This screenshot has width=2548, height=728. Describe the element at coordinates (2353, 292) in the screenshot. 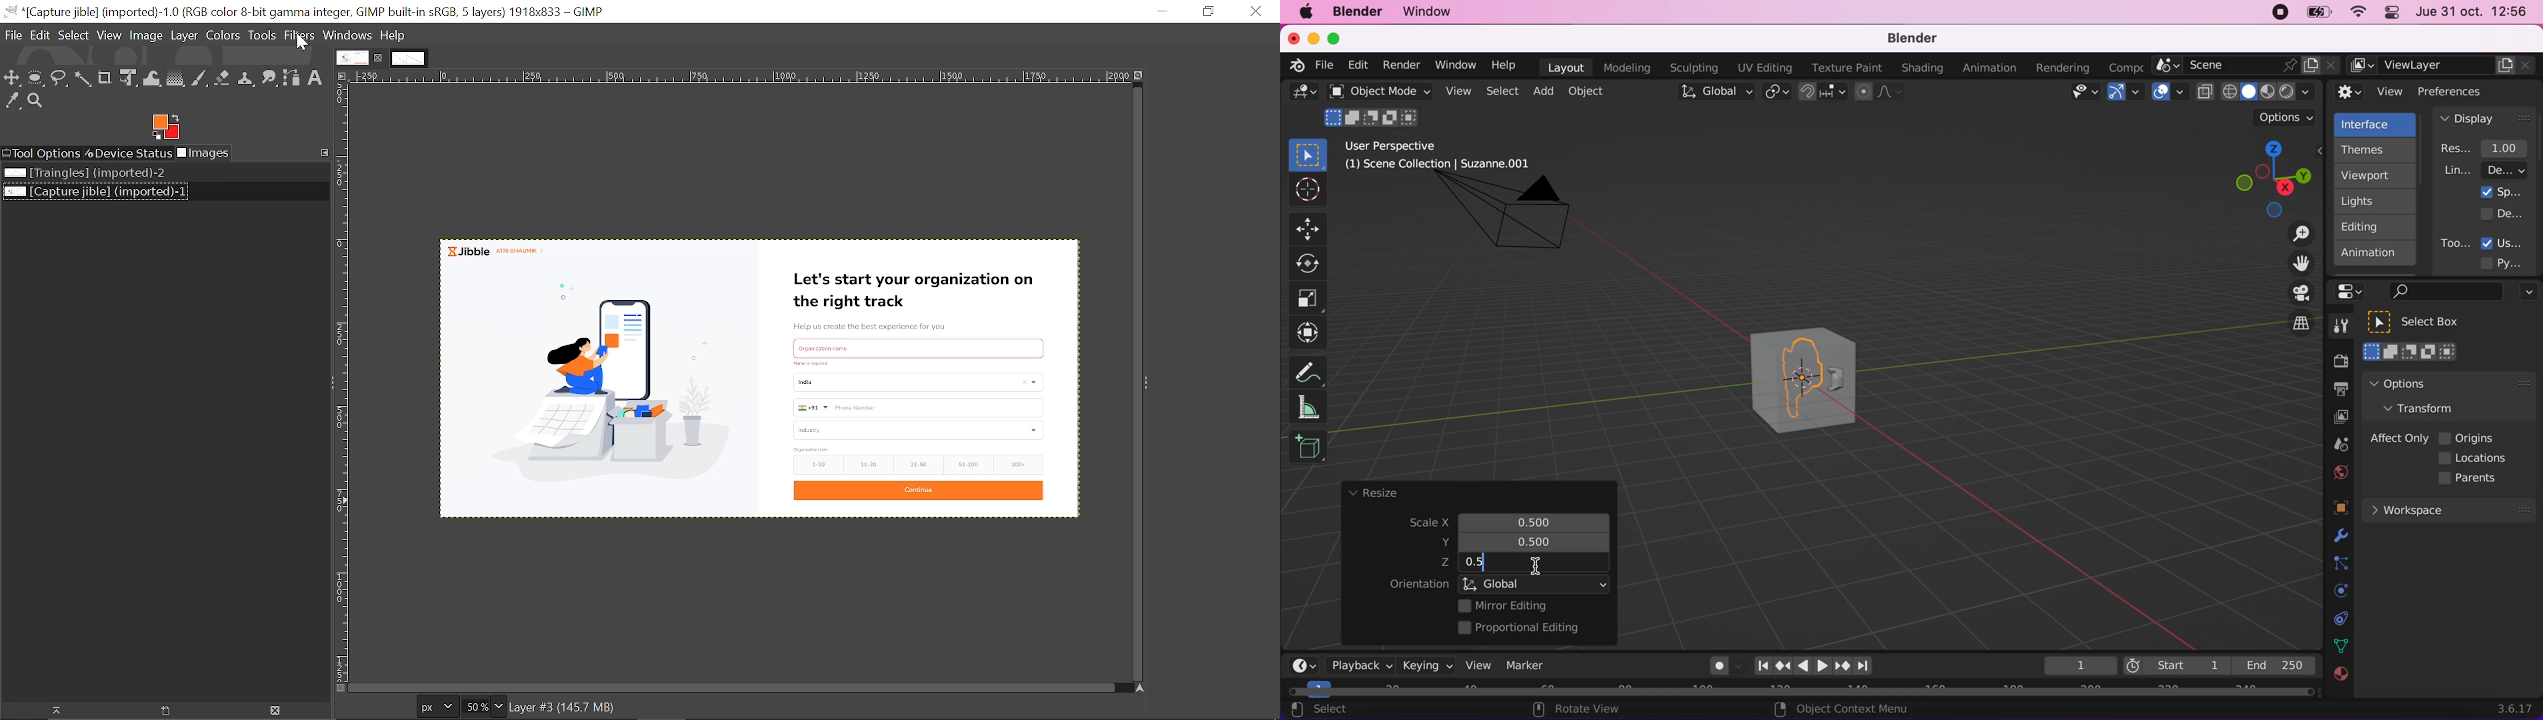

I see `panel control` at that location.